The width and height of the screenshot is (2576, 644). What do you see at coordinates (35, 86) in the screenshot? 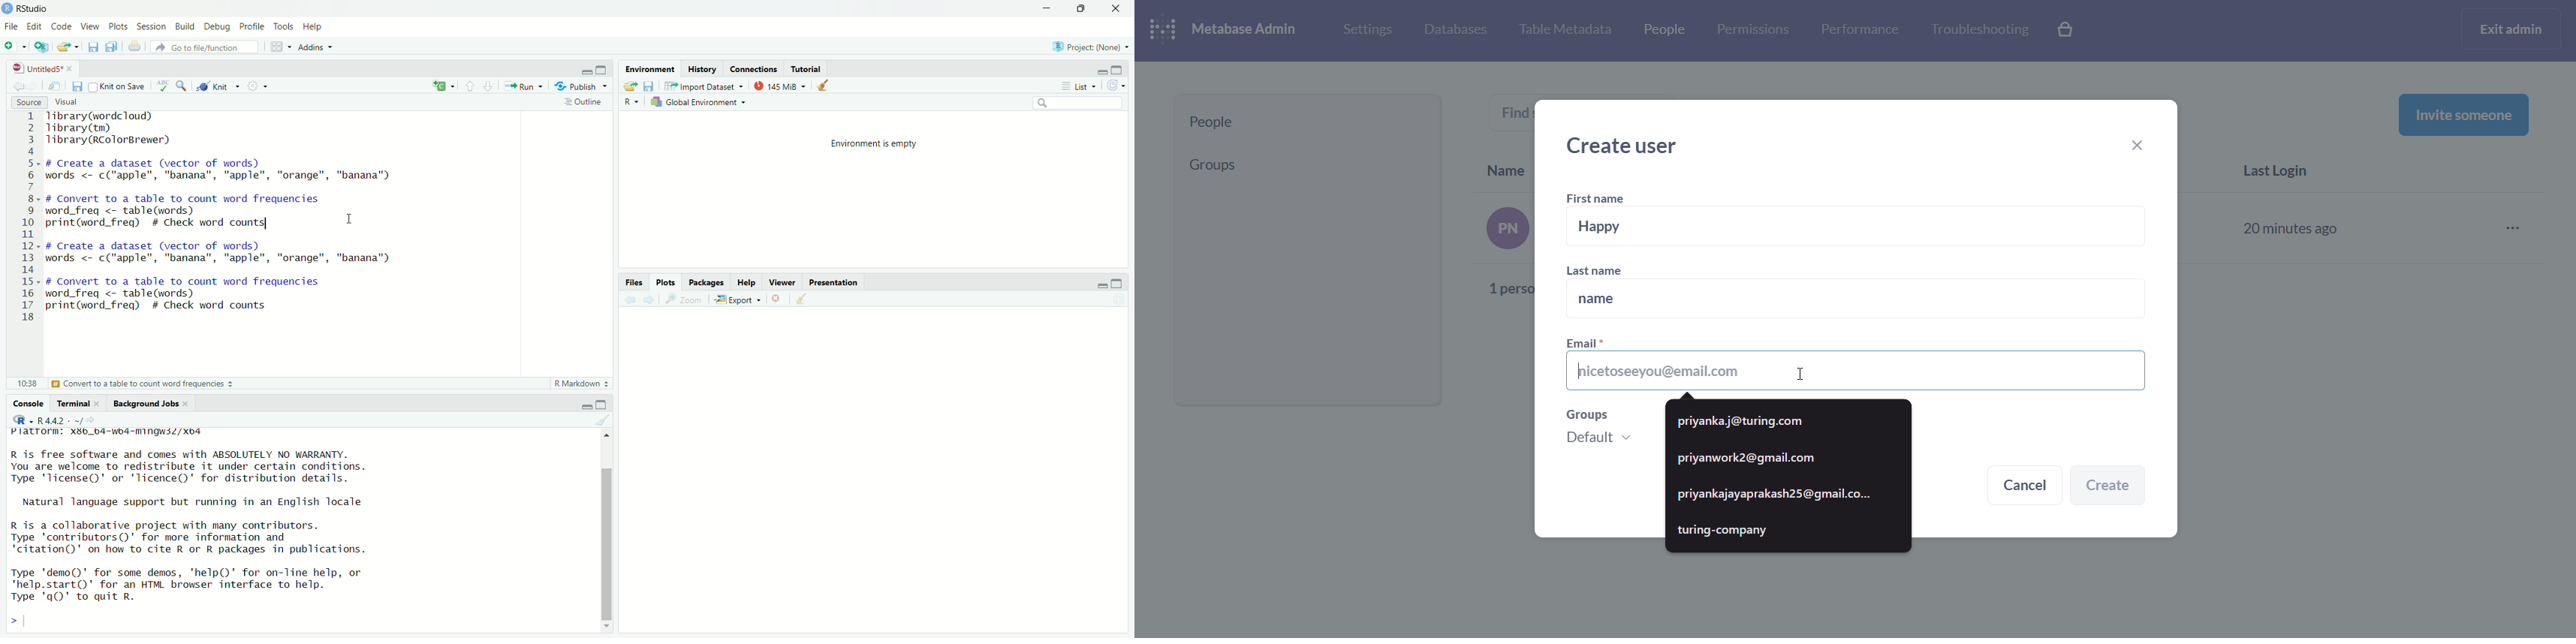
I see `Go forward to the next source location` at bounding box center [35, 86].